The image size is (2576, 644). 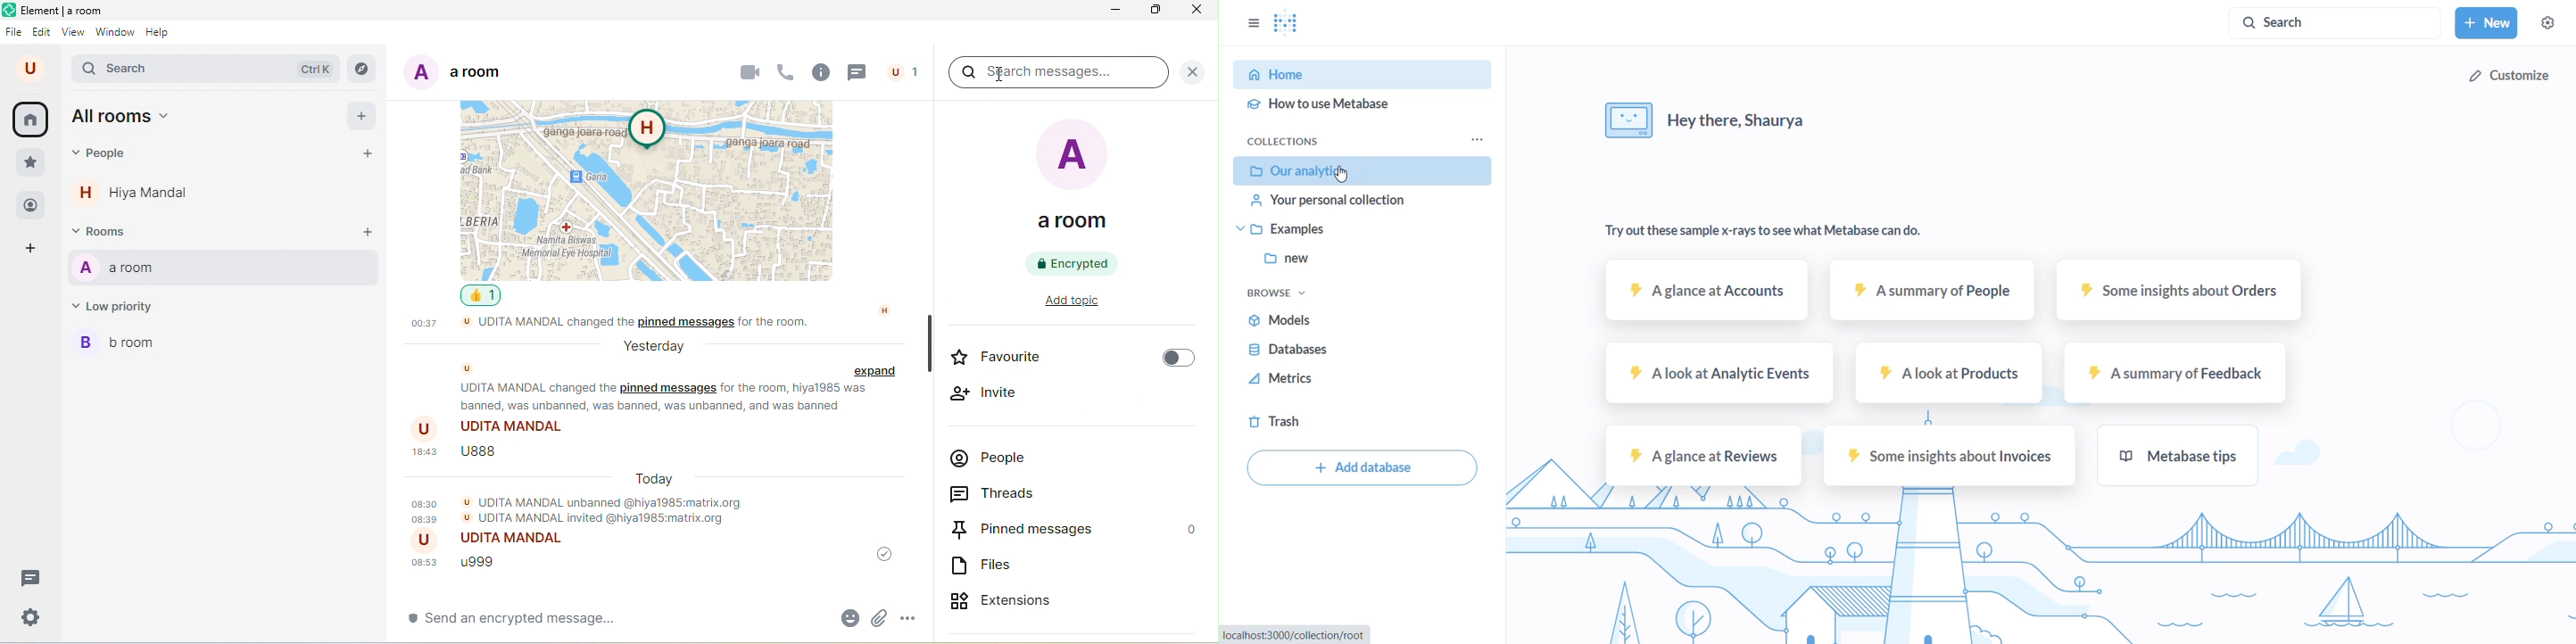 I want to click on explore room, so click(x=363, y=69).